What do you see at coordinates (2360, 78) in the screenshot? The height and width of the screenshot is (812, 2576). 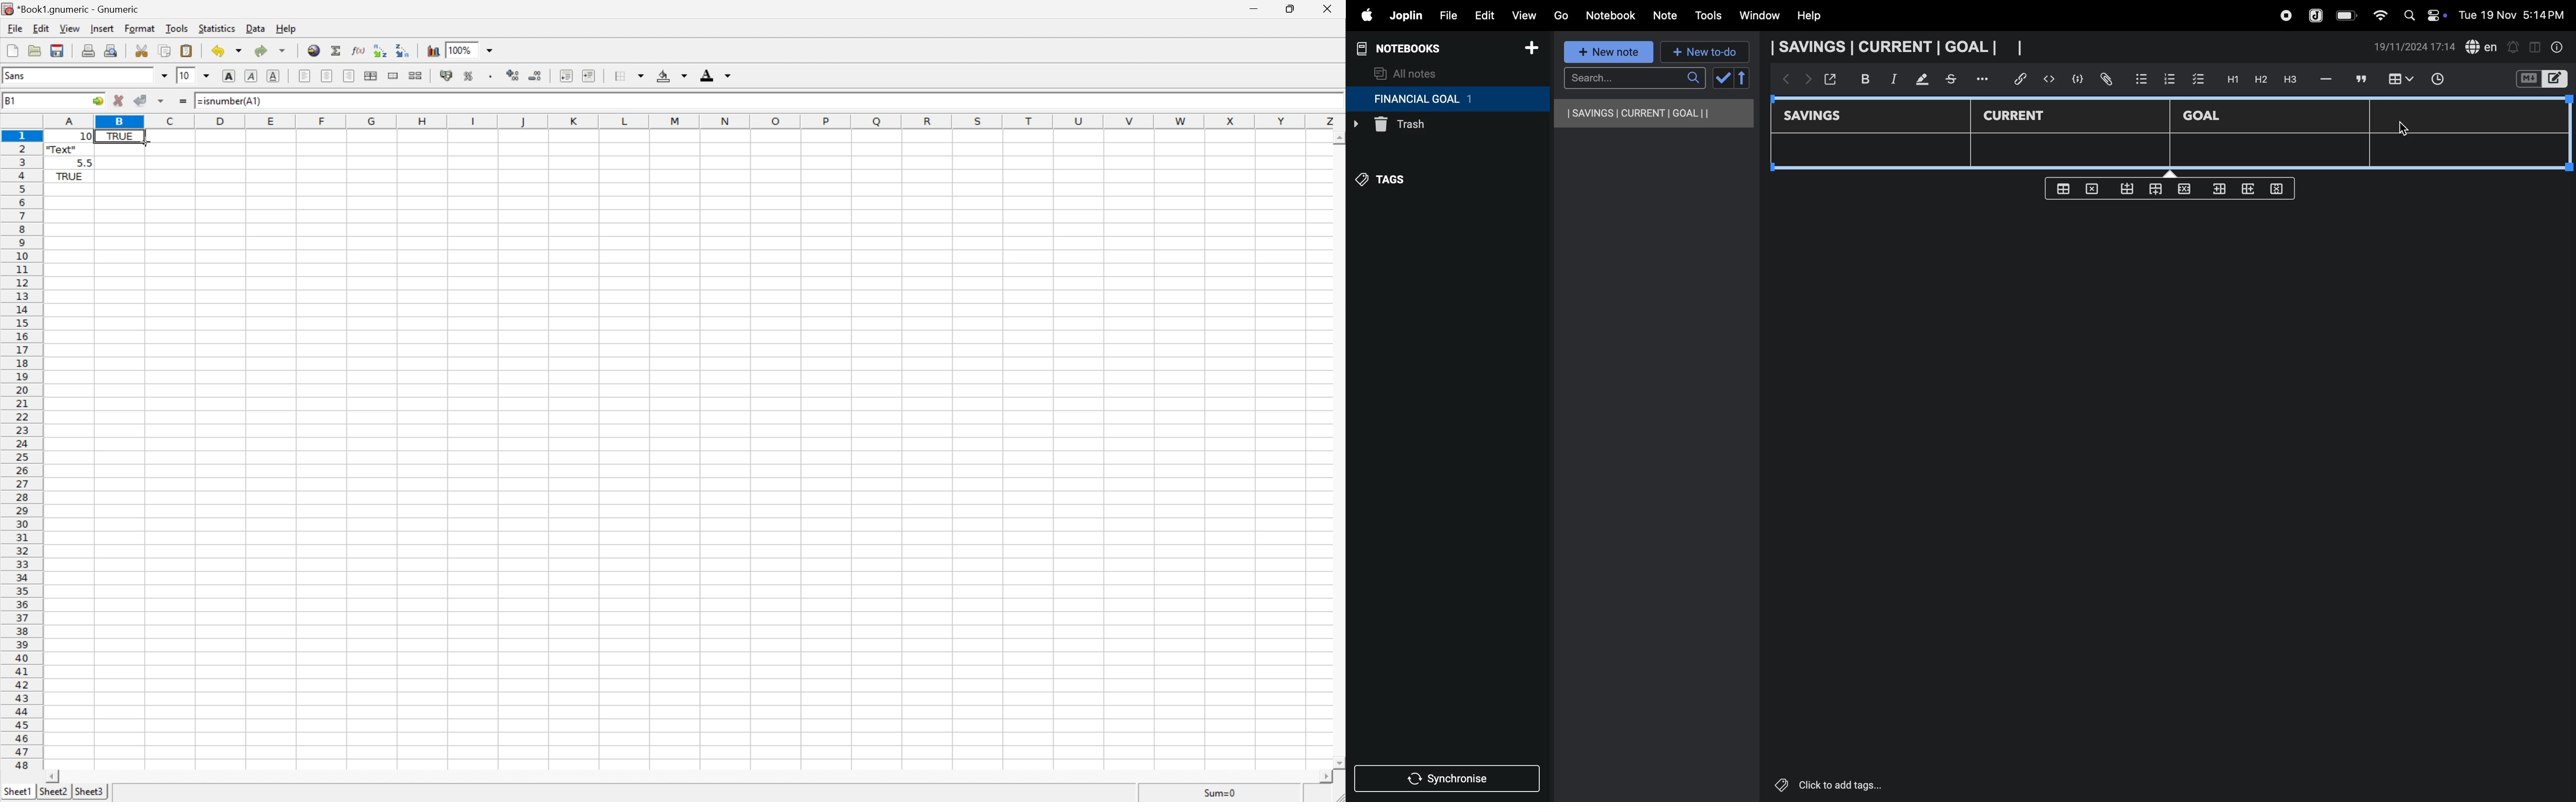 I see `comment` at bounding box center [2360, 78].